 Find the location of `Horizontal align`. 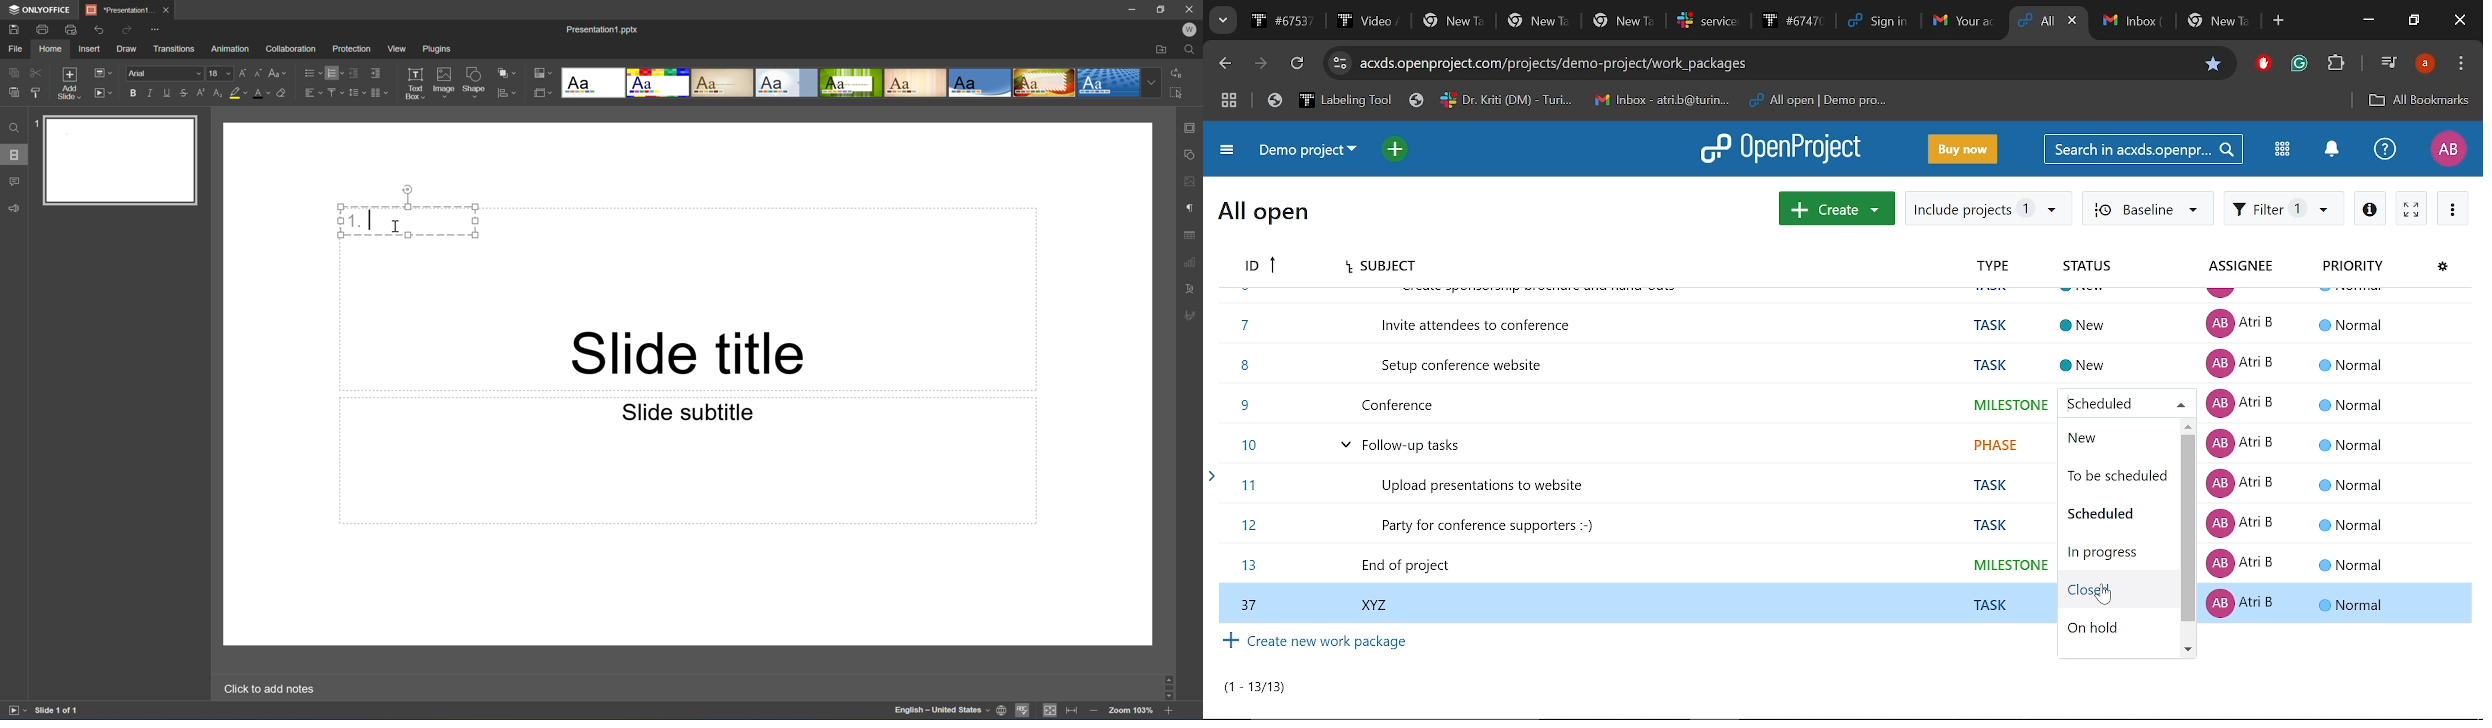

Horizontal align is located at coordinates (312, 92).